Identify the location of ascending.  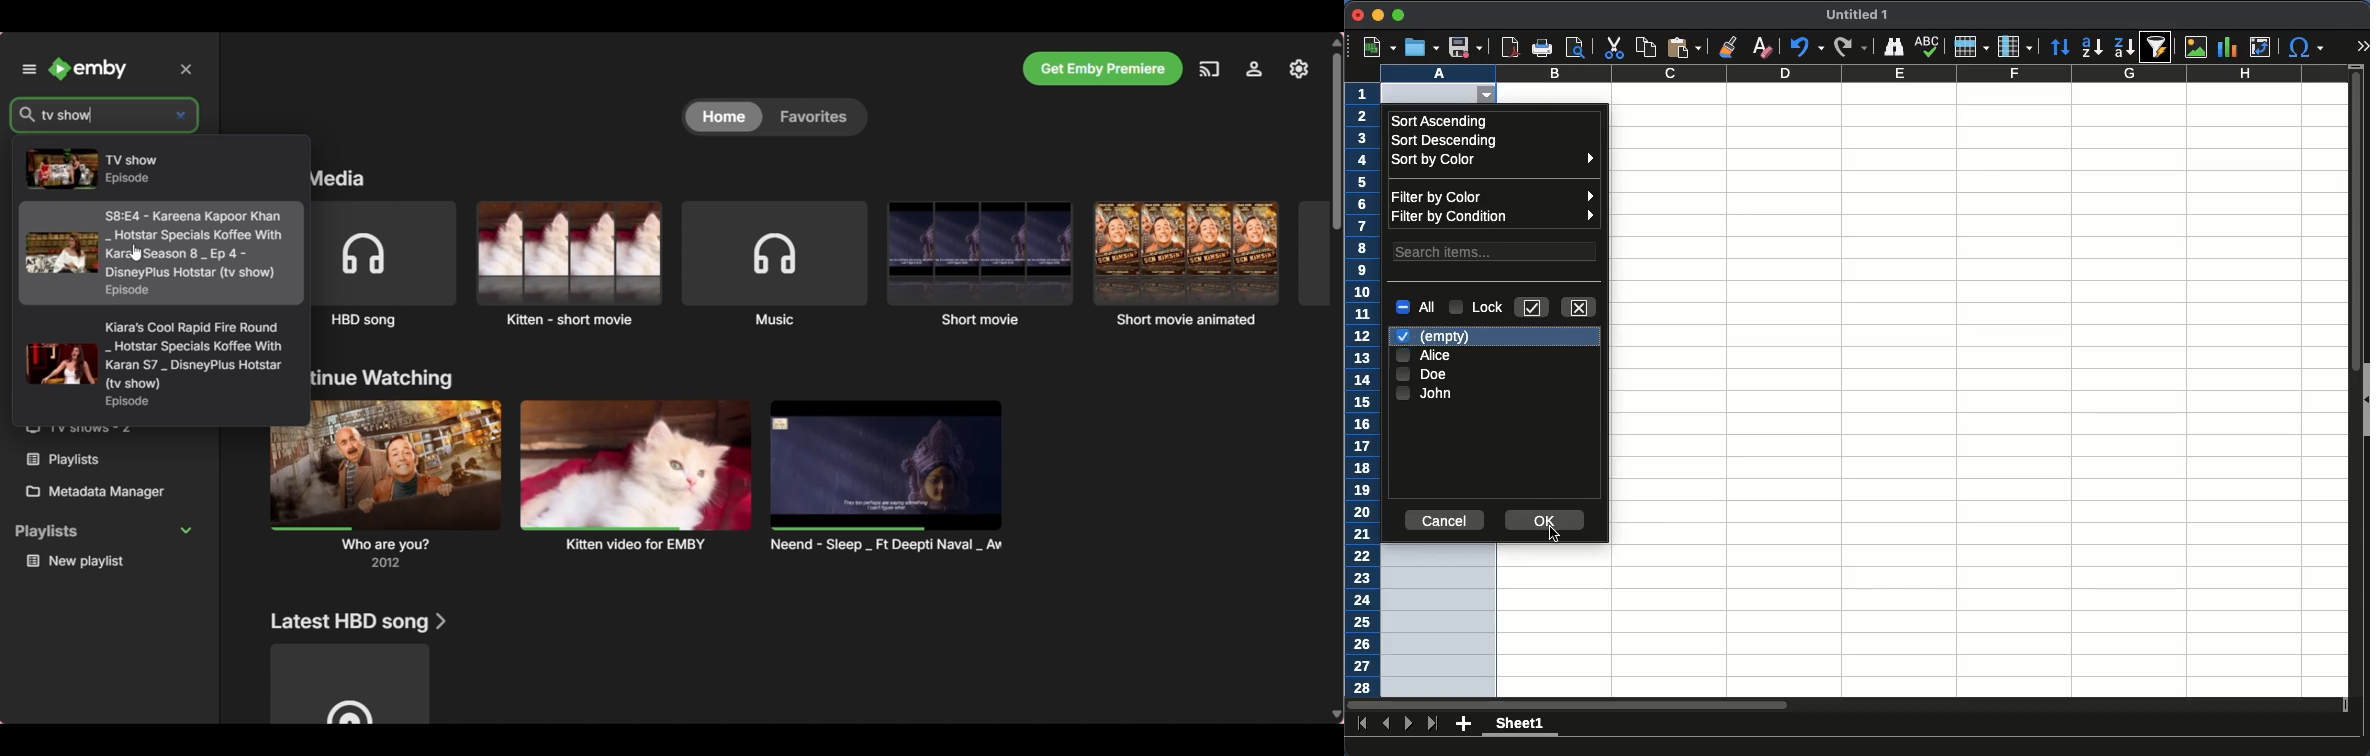
(2092, 48).